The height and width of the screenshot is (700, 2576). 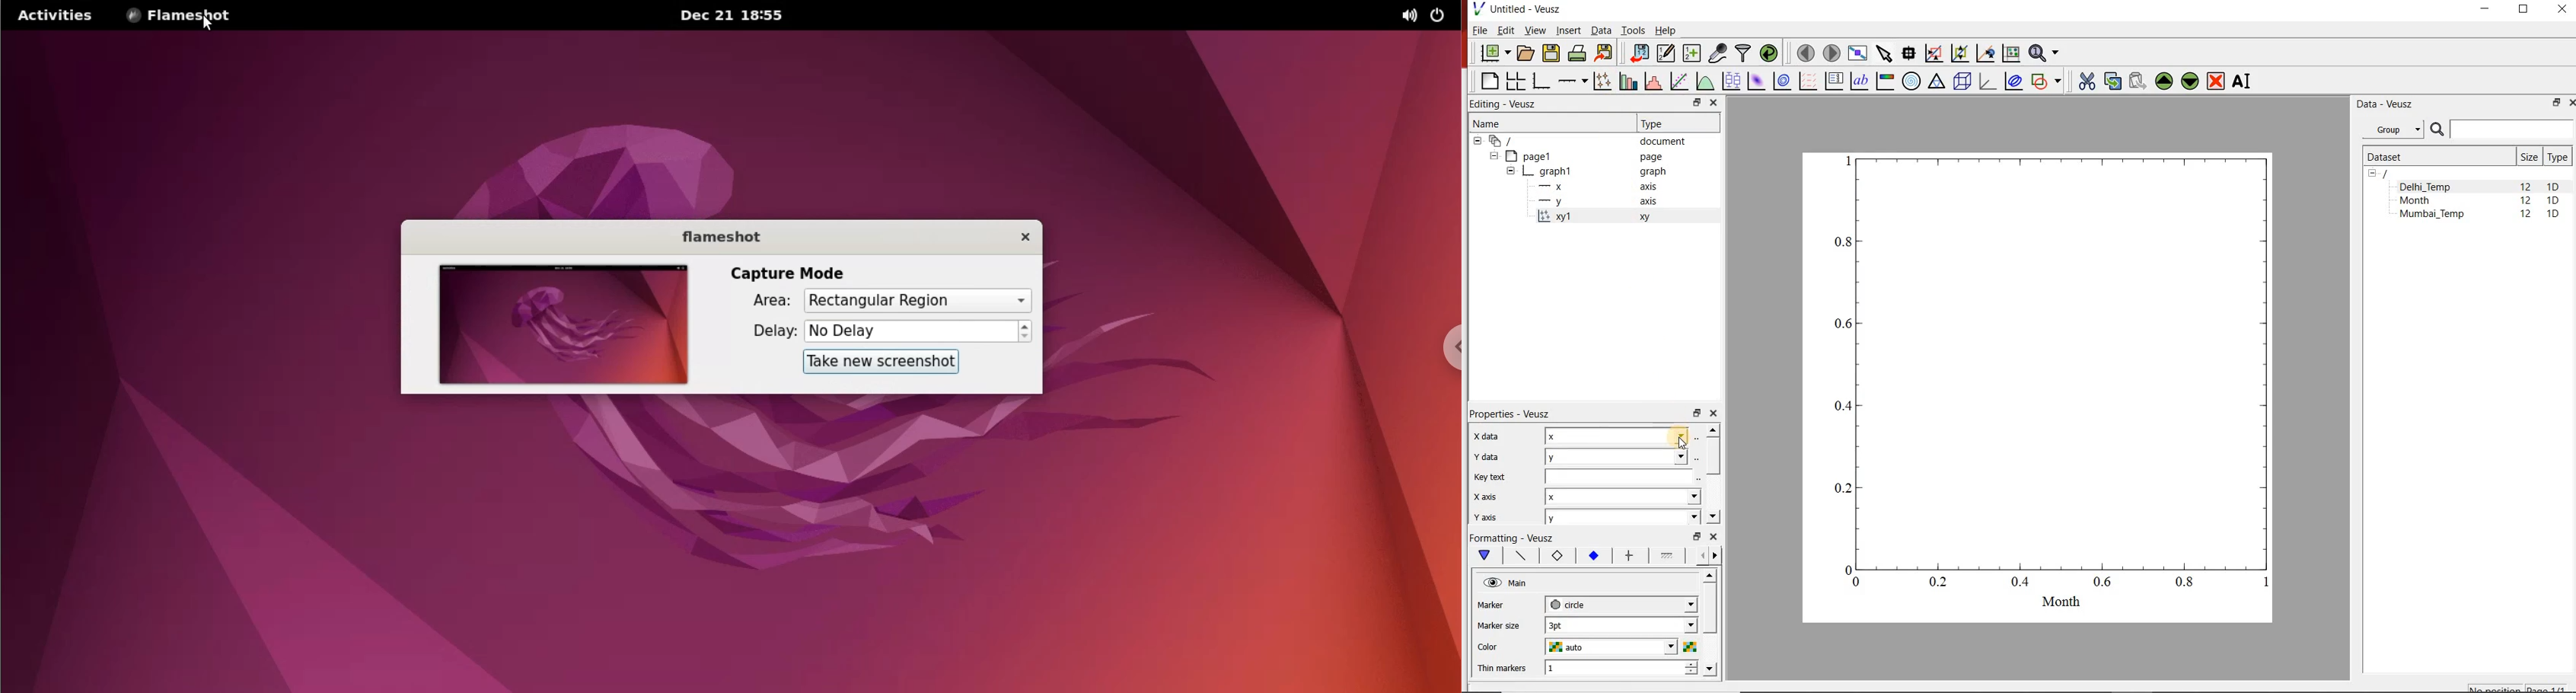 I want to click on CLOSE, so click(x=2560, y=9).